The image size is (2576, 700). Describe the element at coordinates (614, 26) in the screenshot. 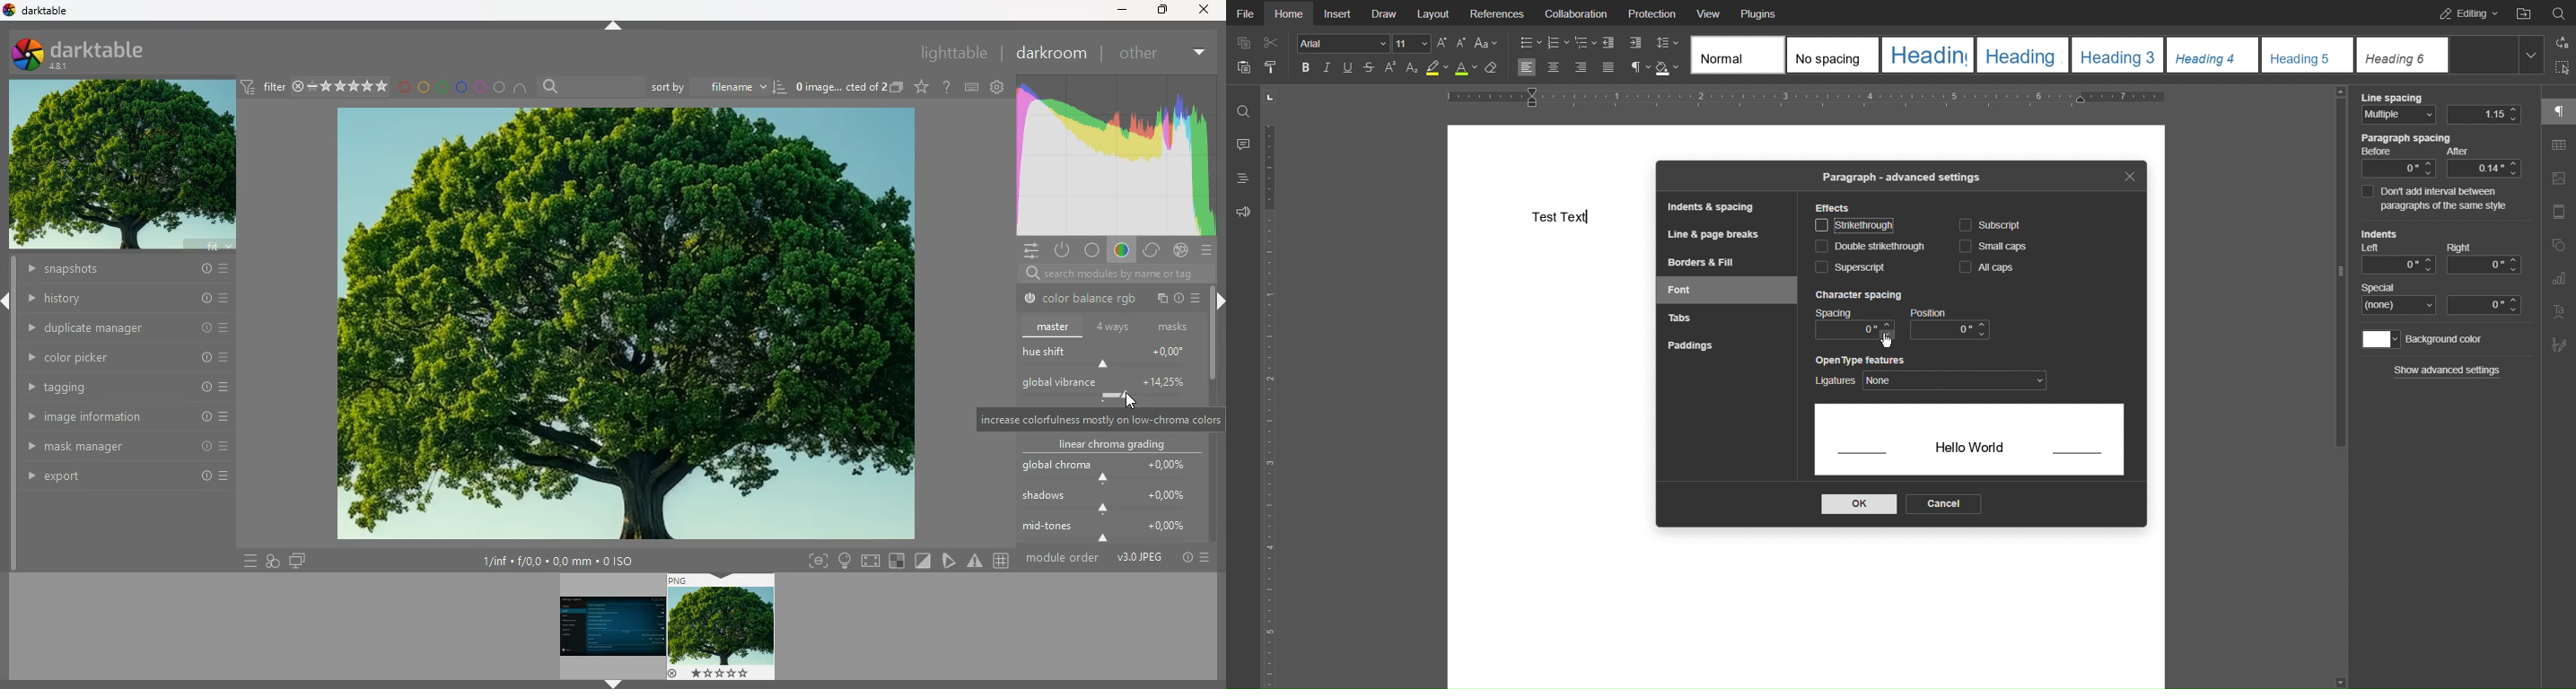

I see `arrow` at that location.